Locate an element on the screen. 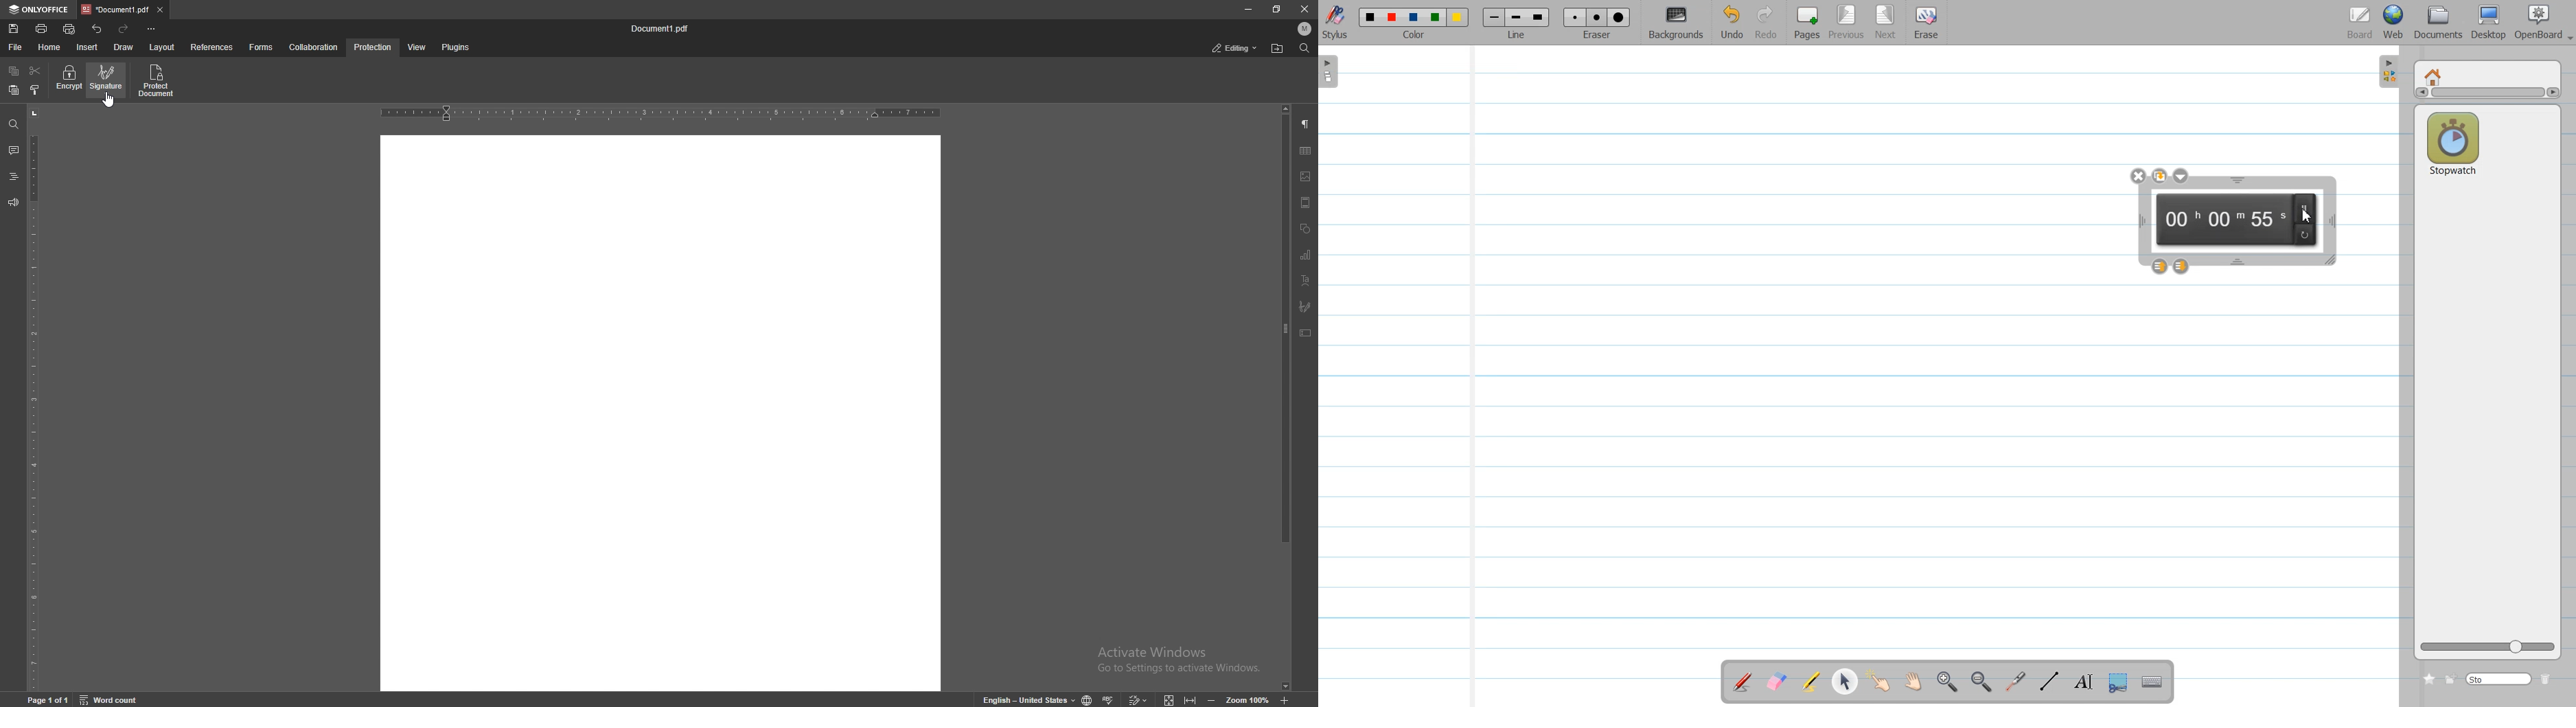 This screenshot has height=728, width=2576. draw is located at coordinates (124, 47).